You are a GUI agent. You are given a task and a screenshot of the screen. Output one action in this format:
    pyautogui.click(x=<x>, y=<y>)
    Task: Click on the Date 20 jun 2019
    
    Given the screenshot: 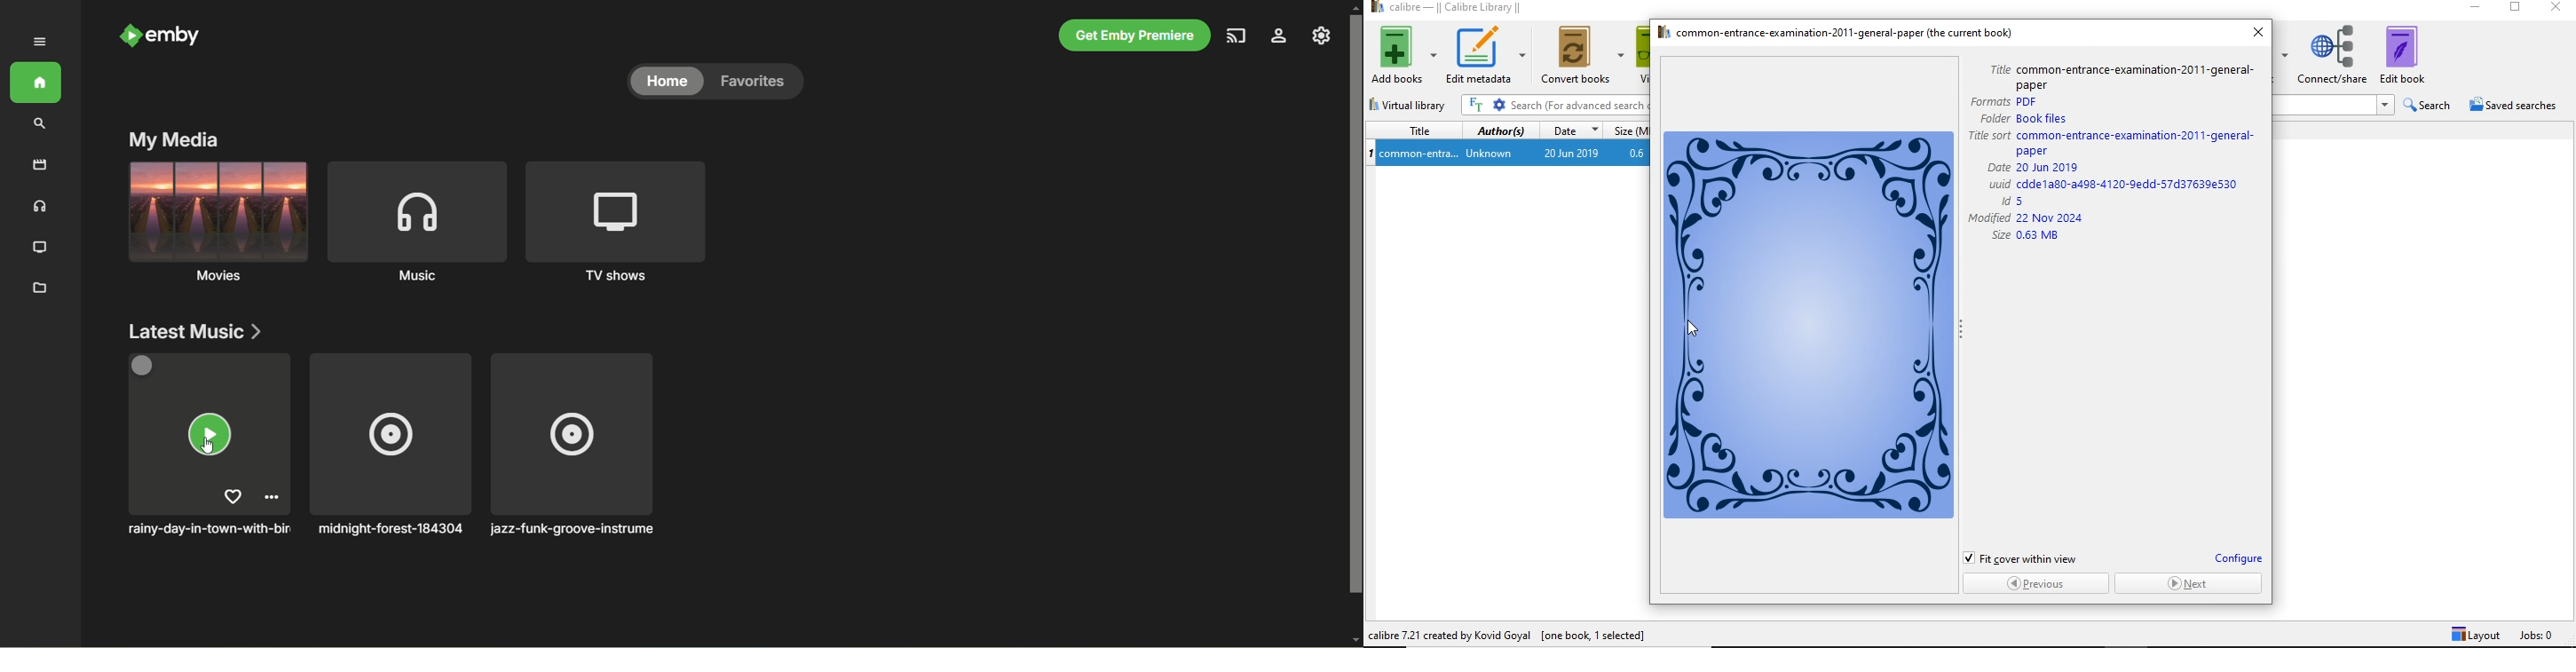 What is the action you would take?
    pyautogui.click(x=2035, y=167)
    